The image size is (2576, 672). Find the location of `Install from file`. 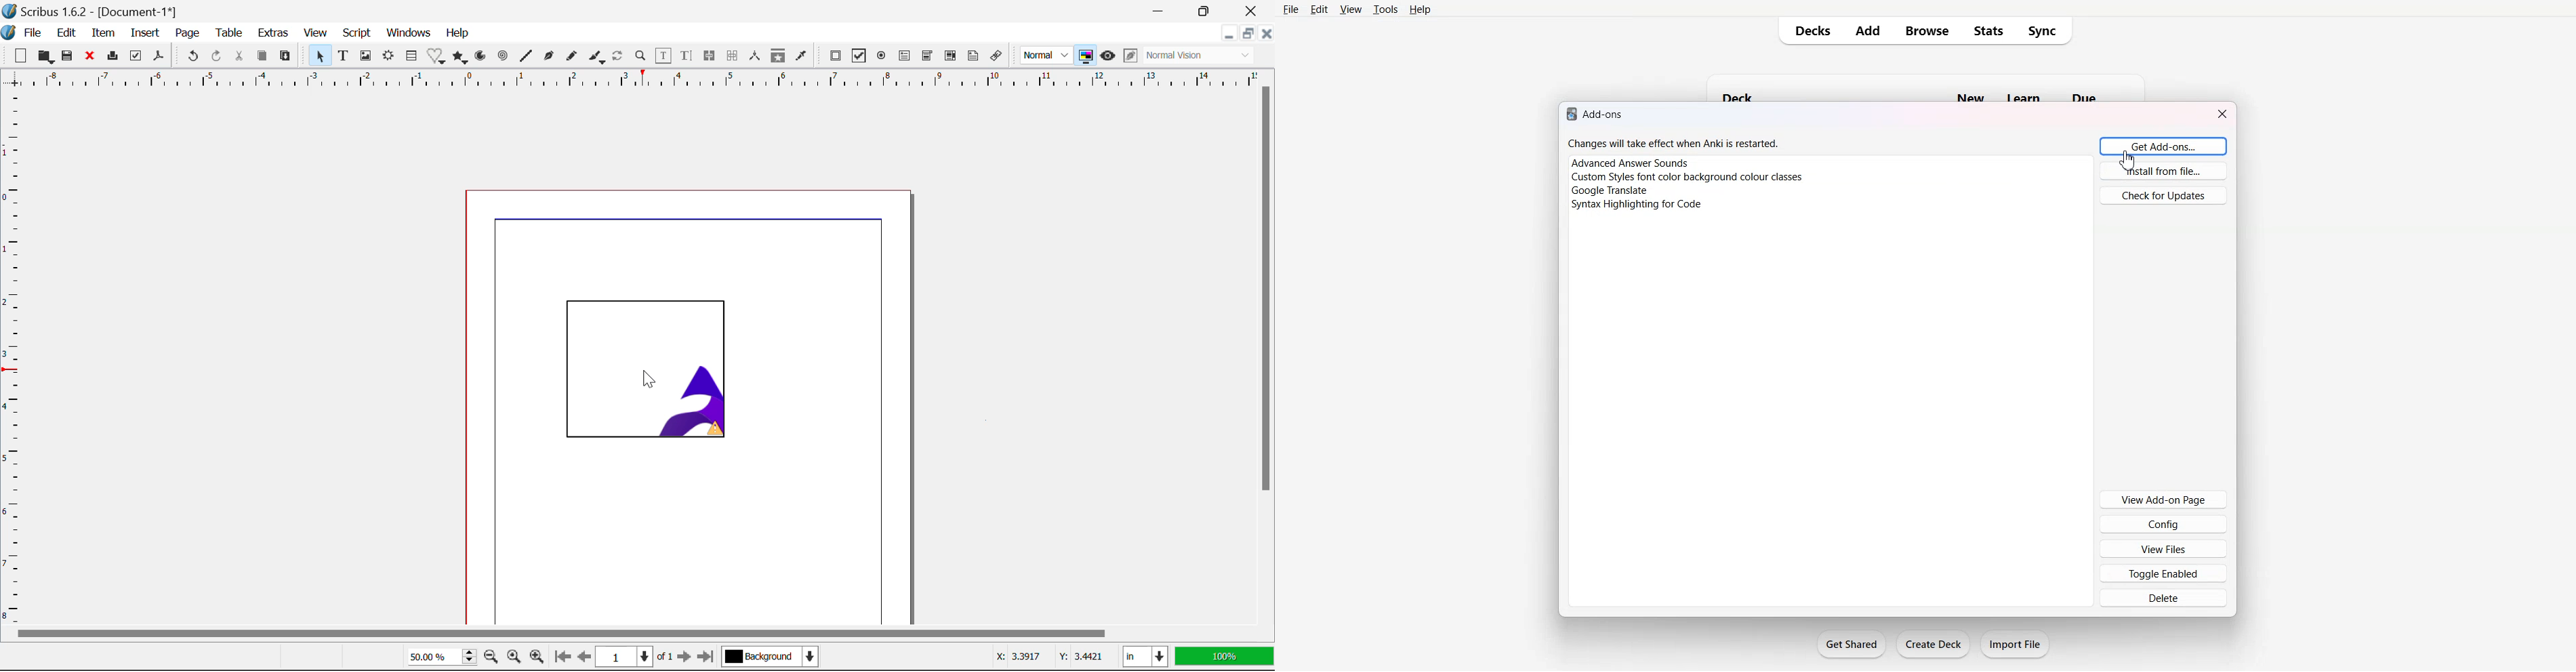

Install from file is located at coordinates (2164, 171).